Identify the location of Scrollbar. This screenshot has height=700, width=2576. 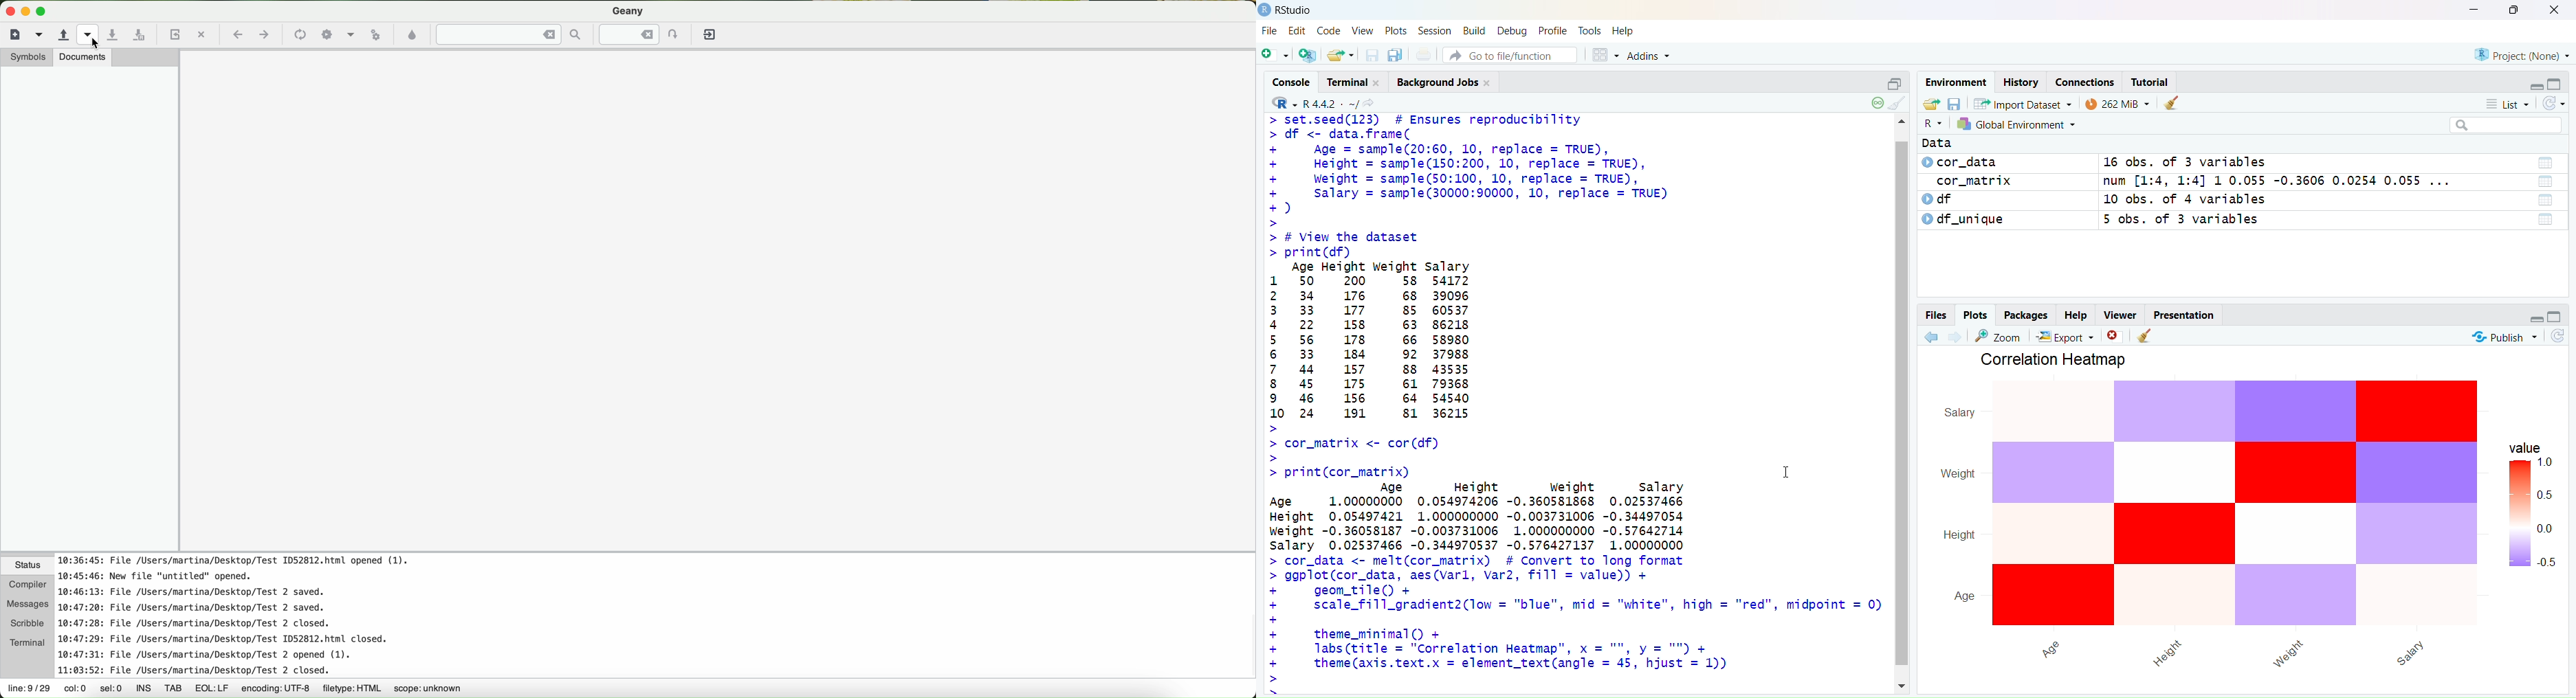
(1902, 405).